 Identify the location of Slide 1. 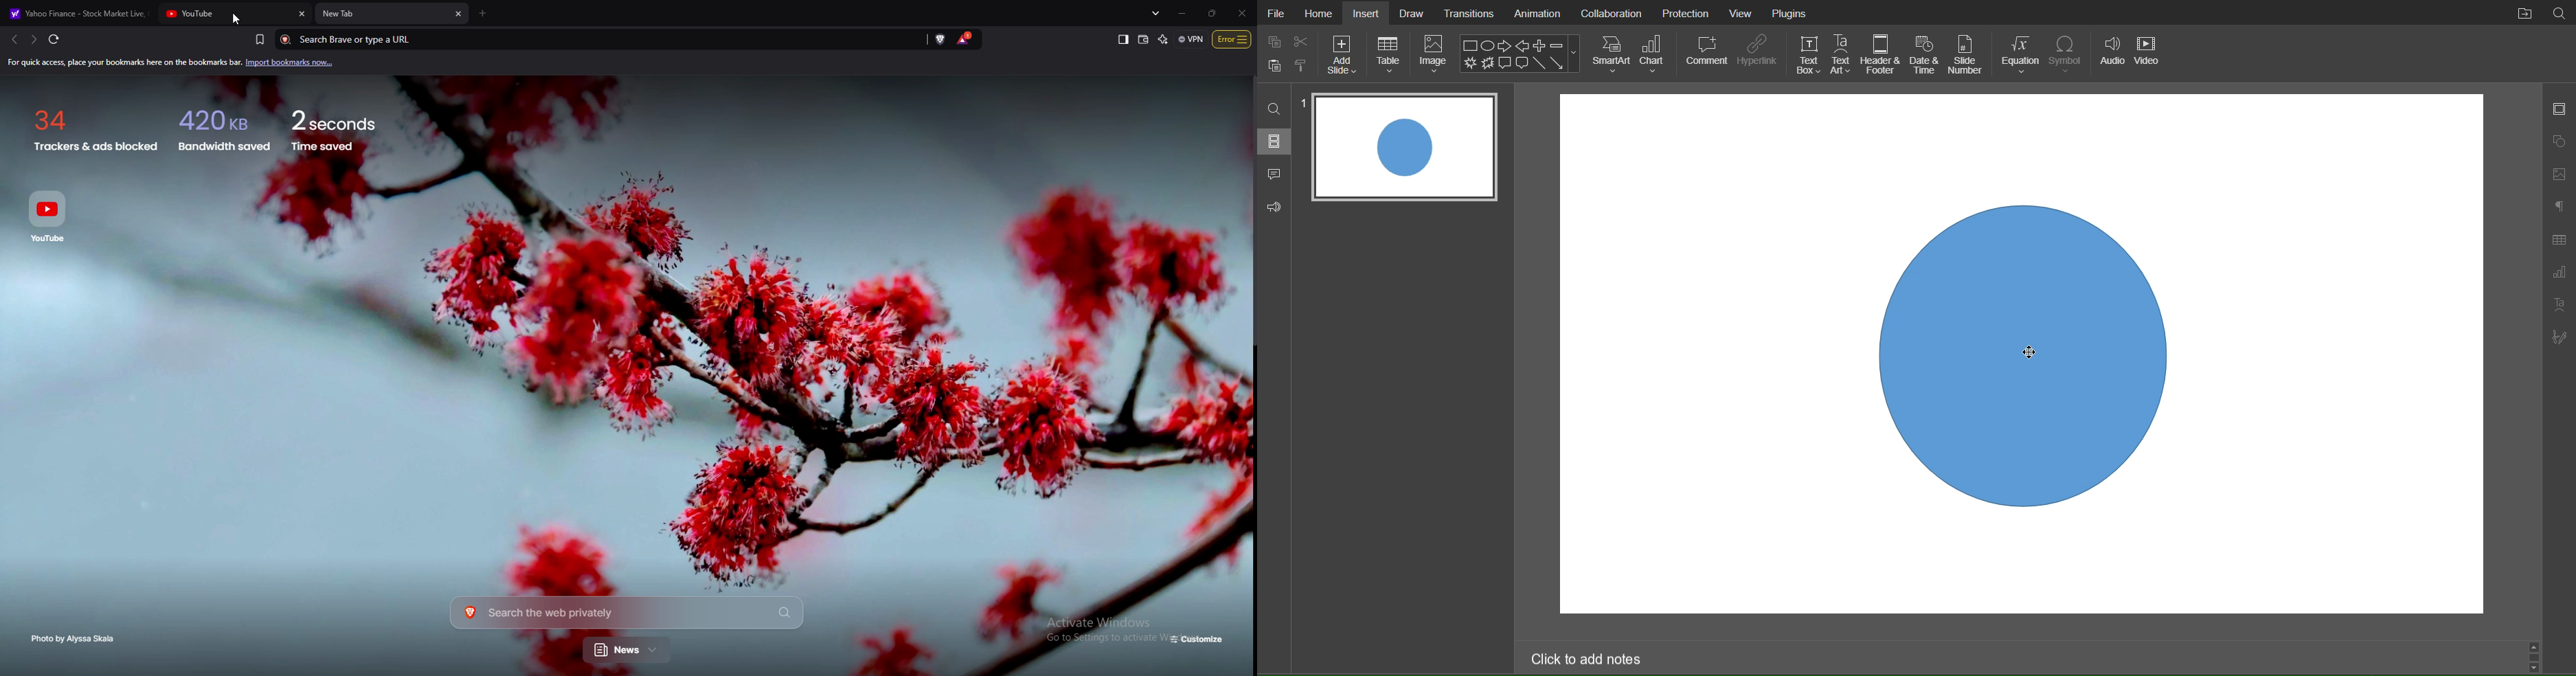
(1403, 148).